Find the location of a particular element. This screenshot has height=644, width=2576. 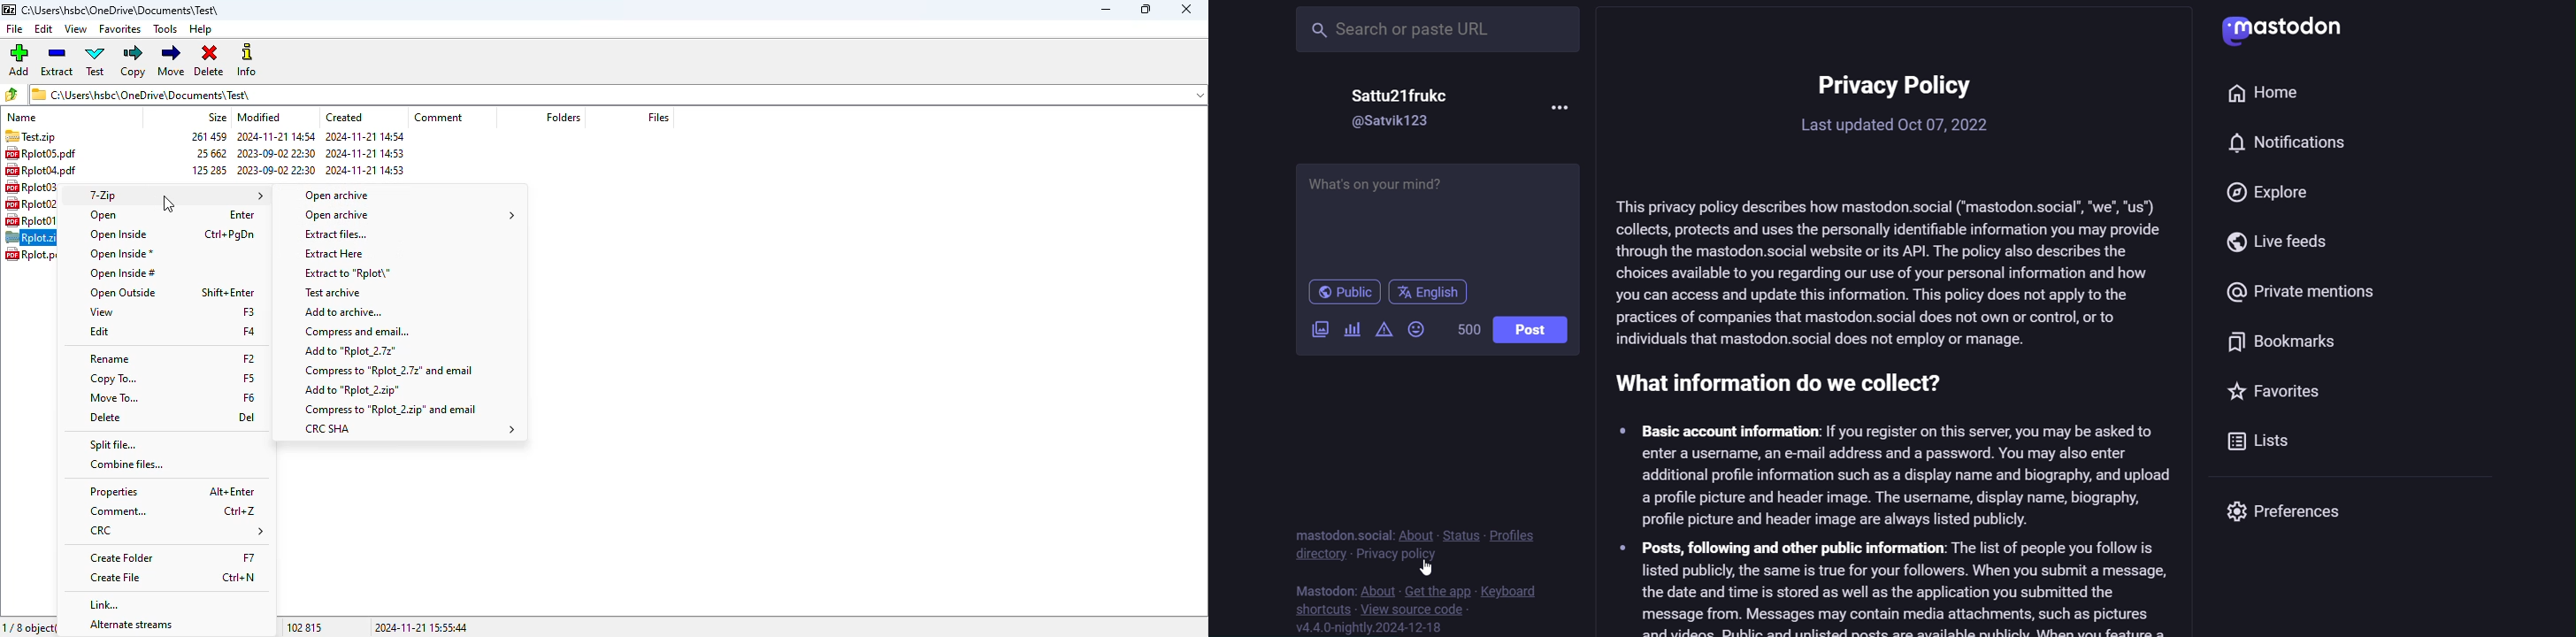

version is located at coordinates (1373, 627).